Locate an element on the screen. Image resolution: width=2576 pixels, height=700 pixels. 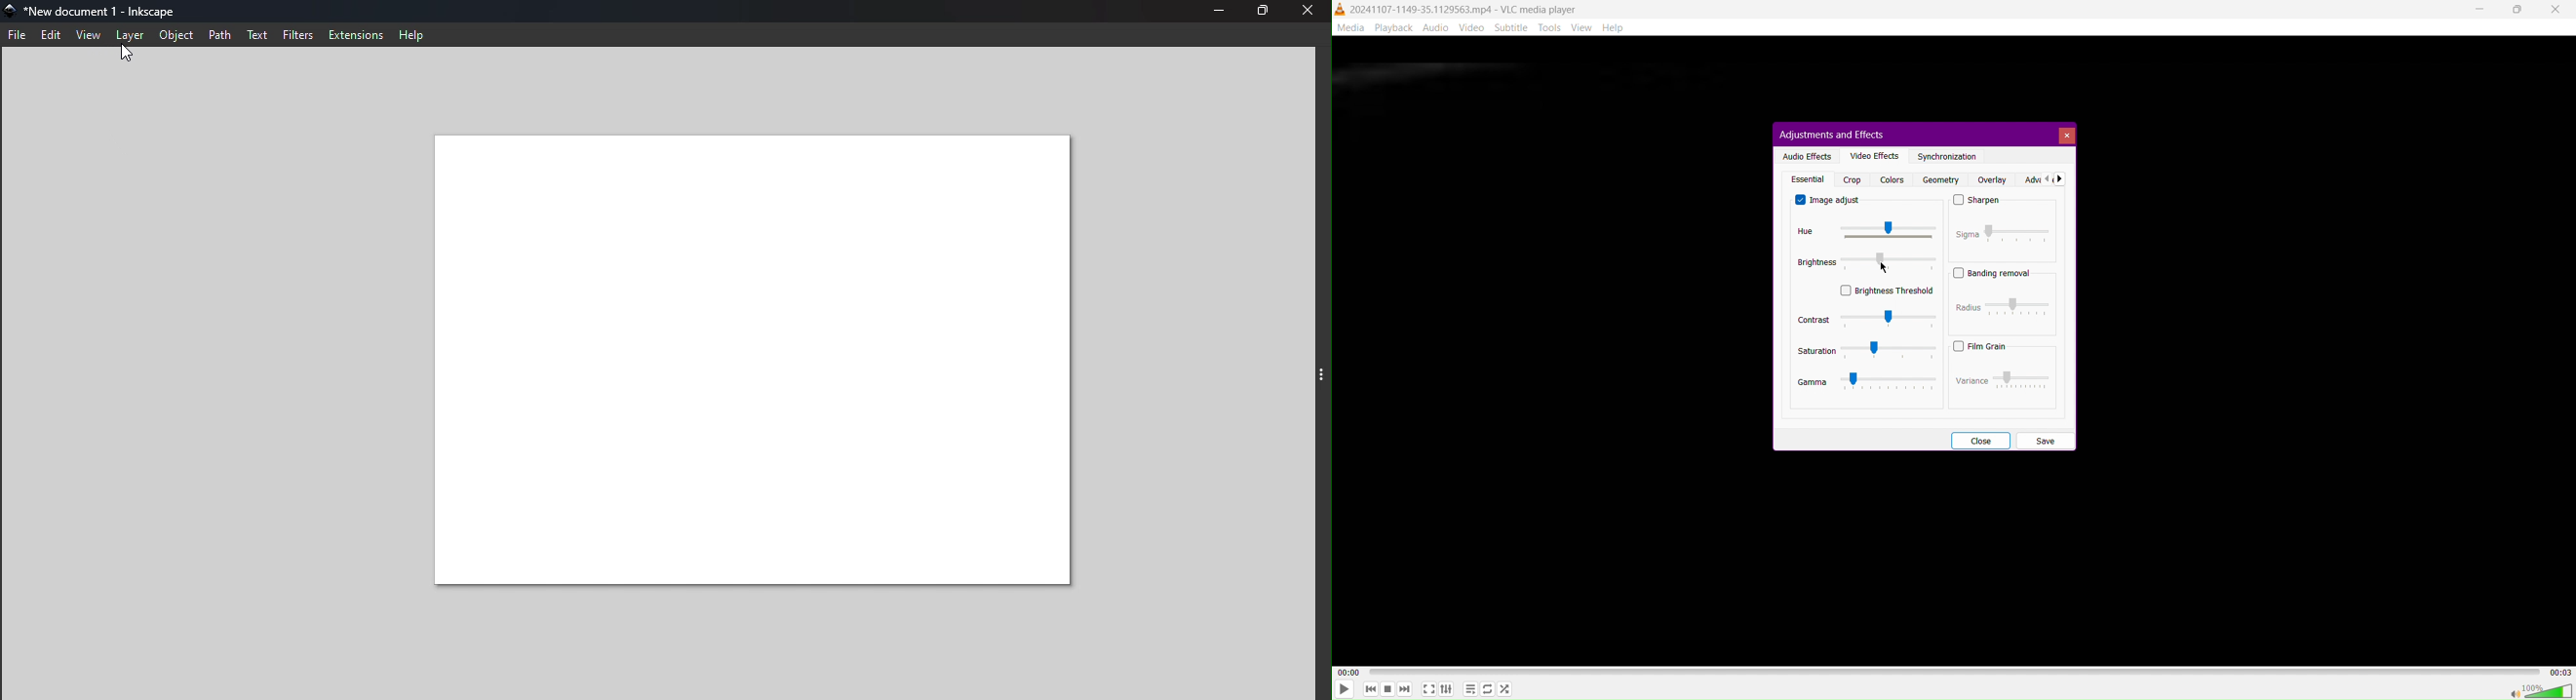
Minimize is located at coordinates (2481, 9).